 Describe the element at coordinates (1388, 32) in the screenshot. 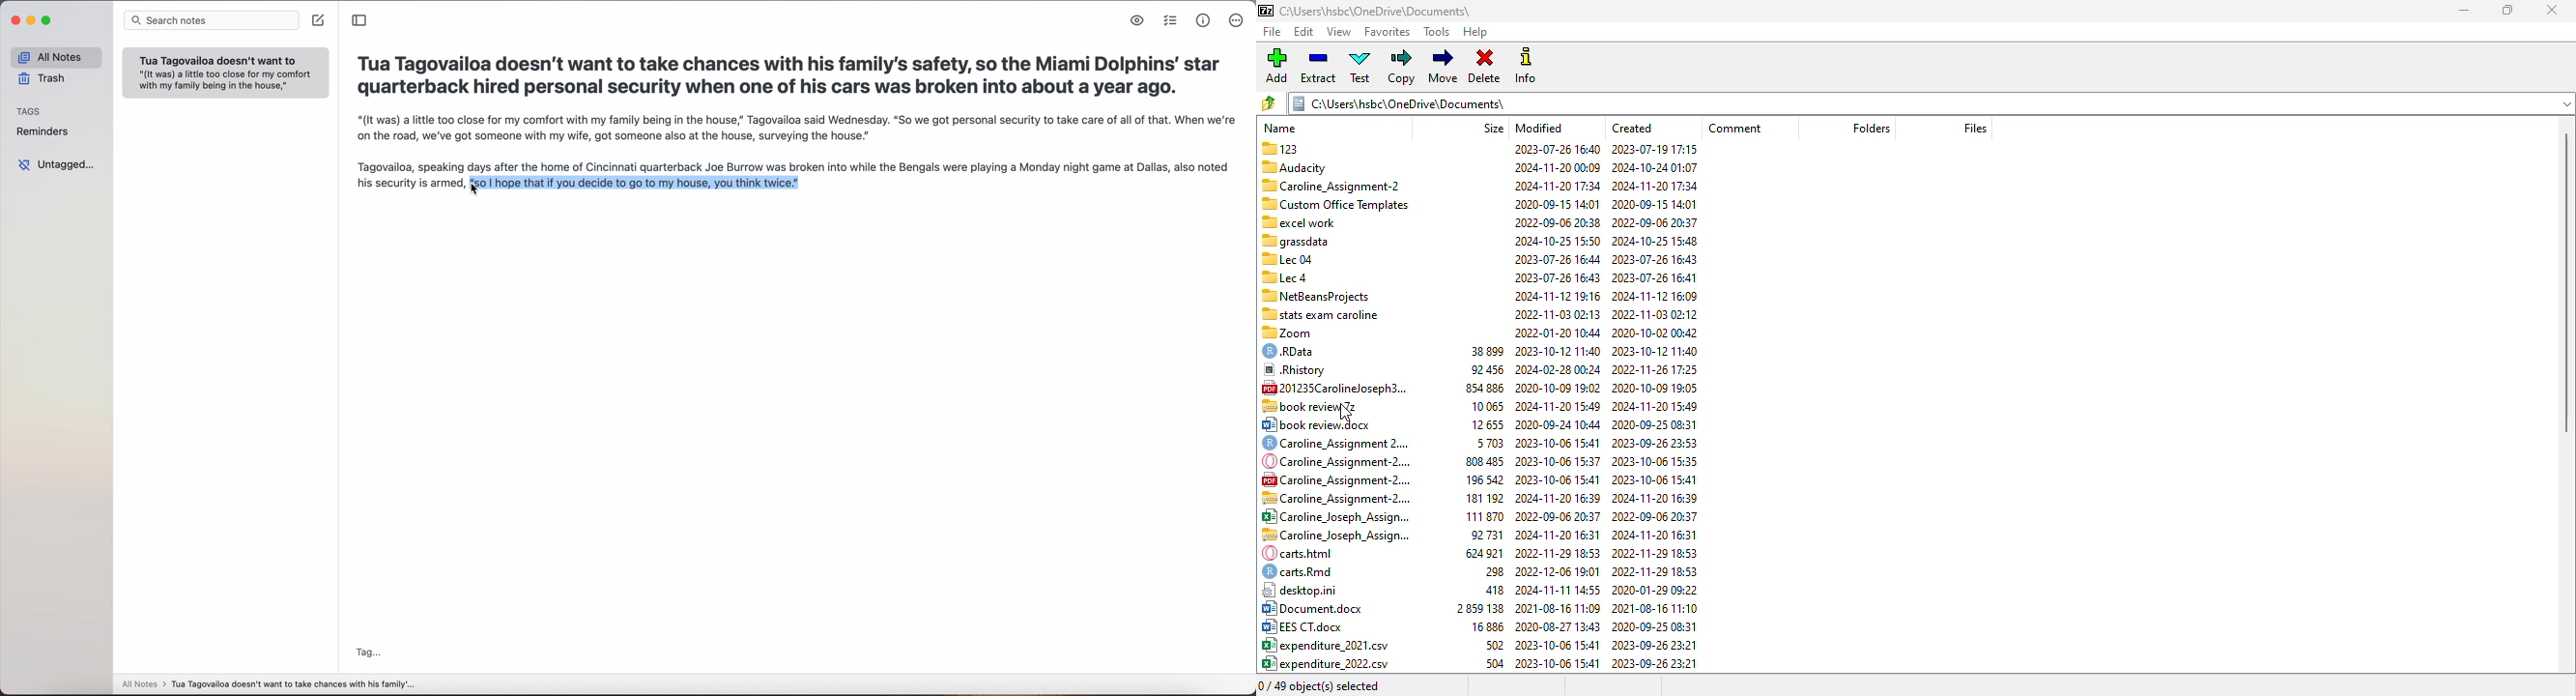

I see `favorites` at that location.